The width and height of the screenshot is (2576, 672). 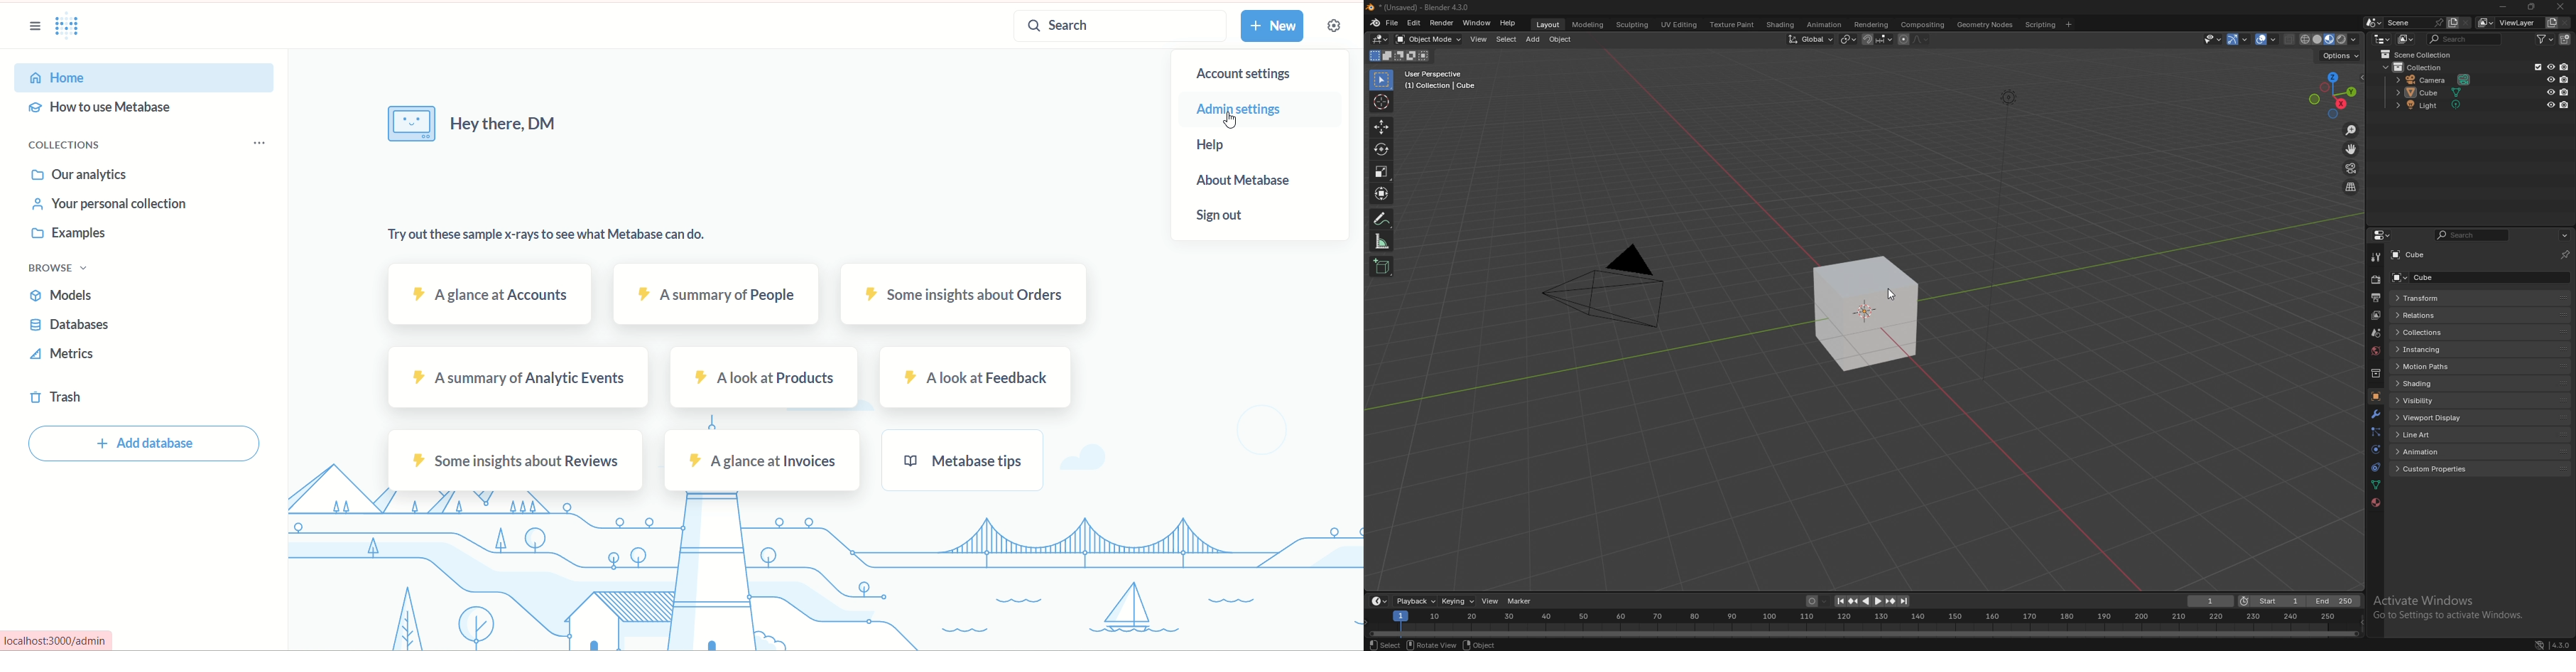 What do you see at coordinates (2211, 600) in the screenshot?
I see `current frame` at bounding box center [2211, 600].